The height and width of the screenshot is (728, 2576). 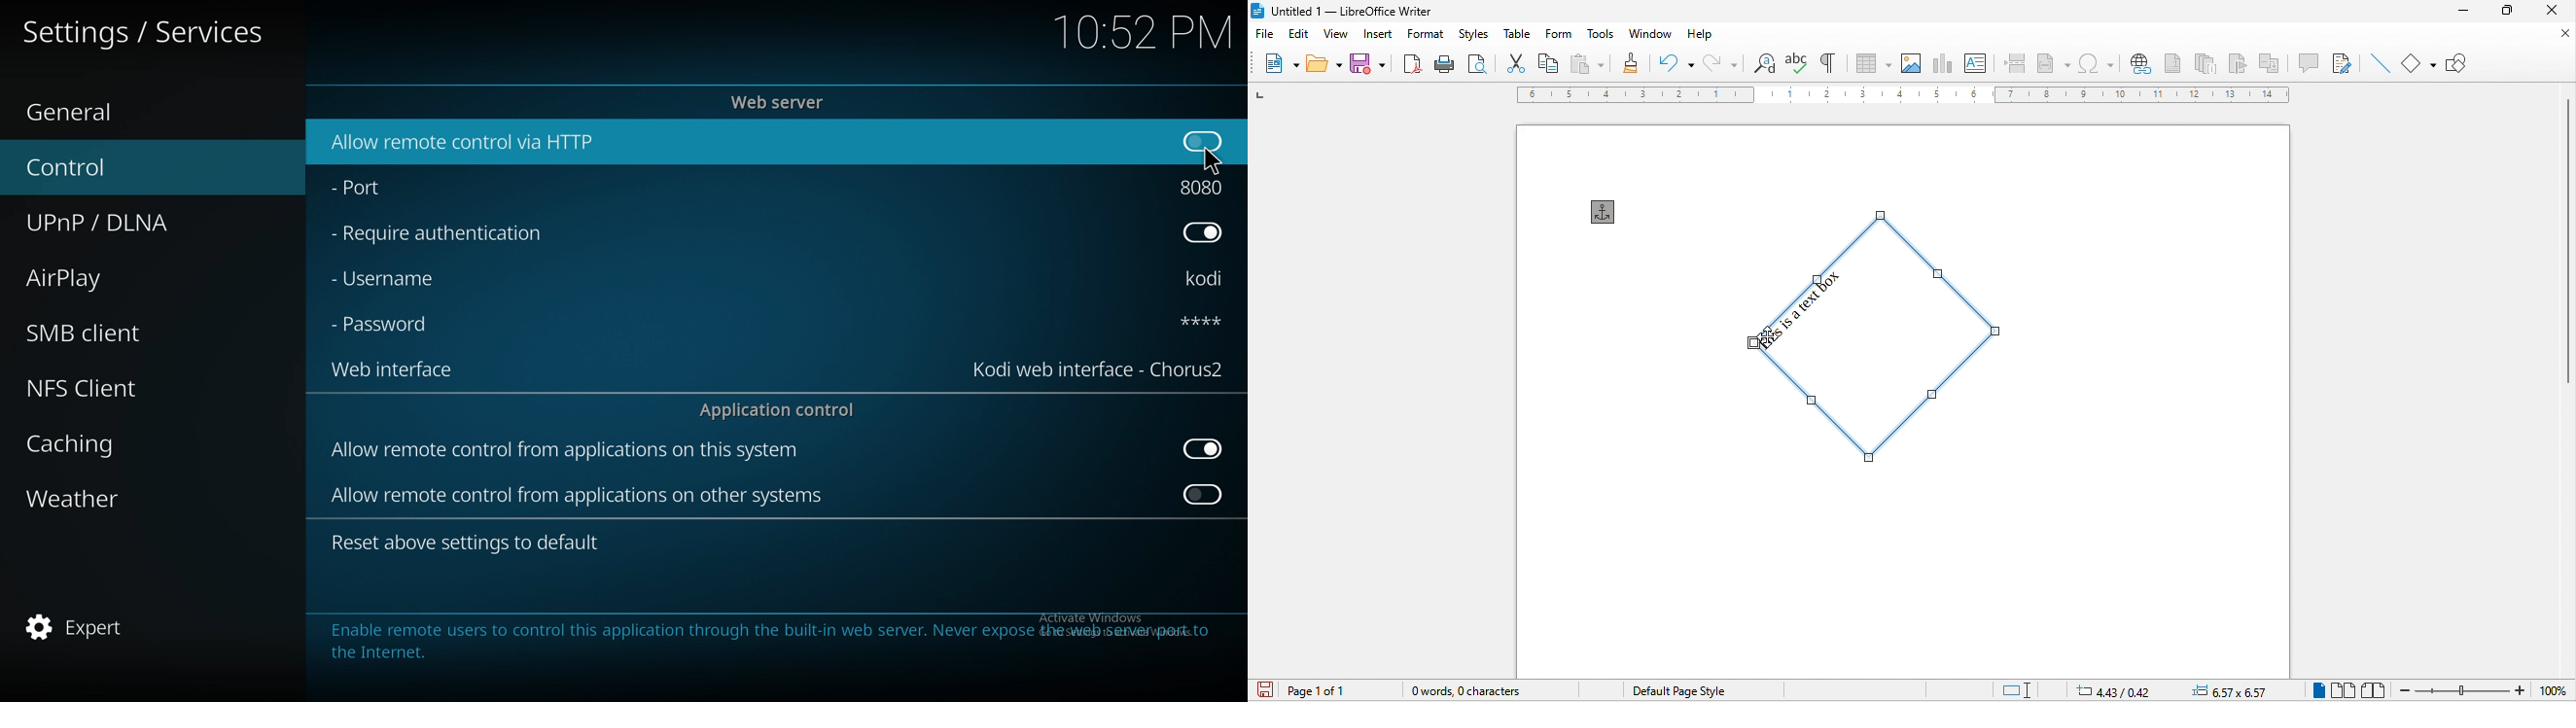 I want to click on allow remote control via http, so click(x=460, y=142).